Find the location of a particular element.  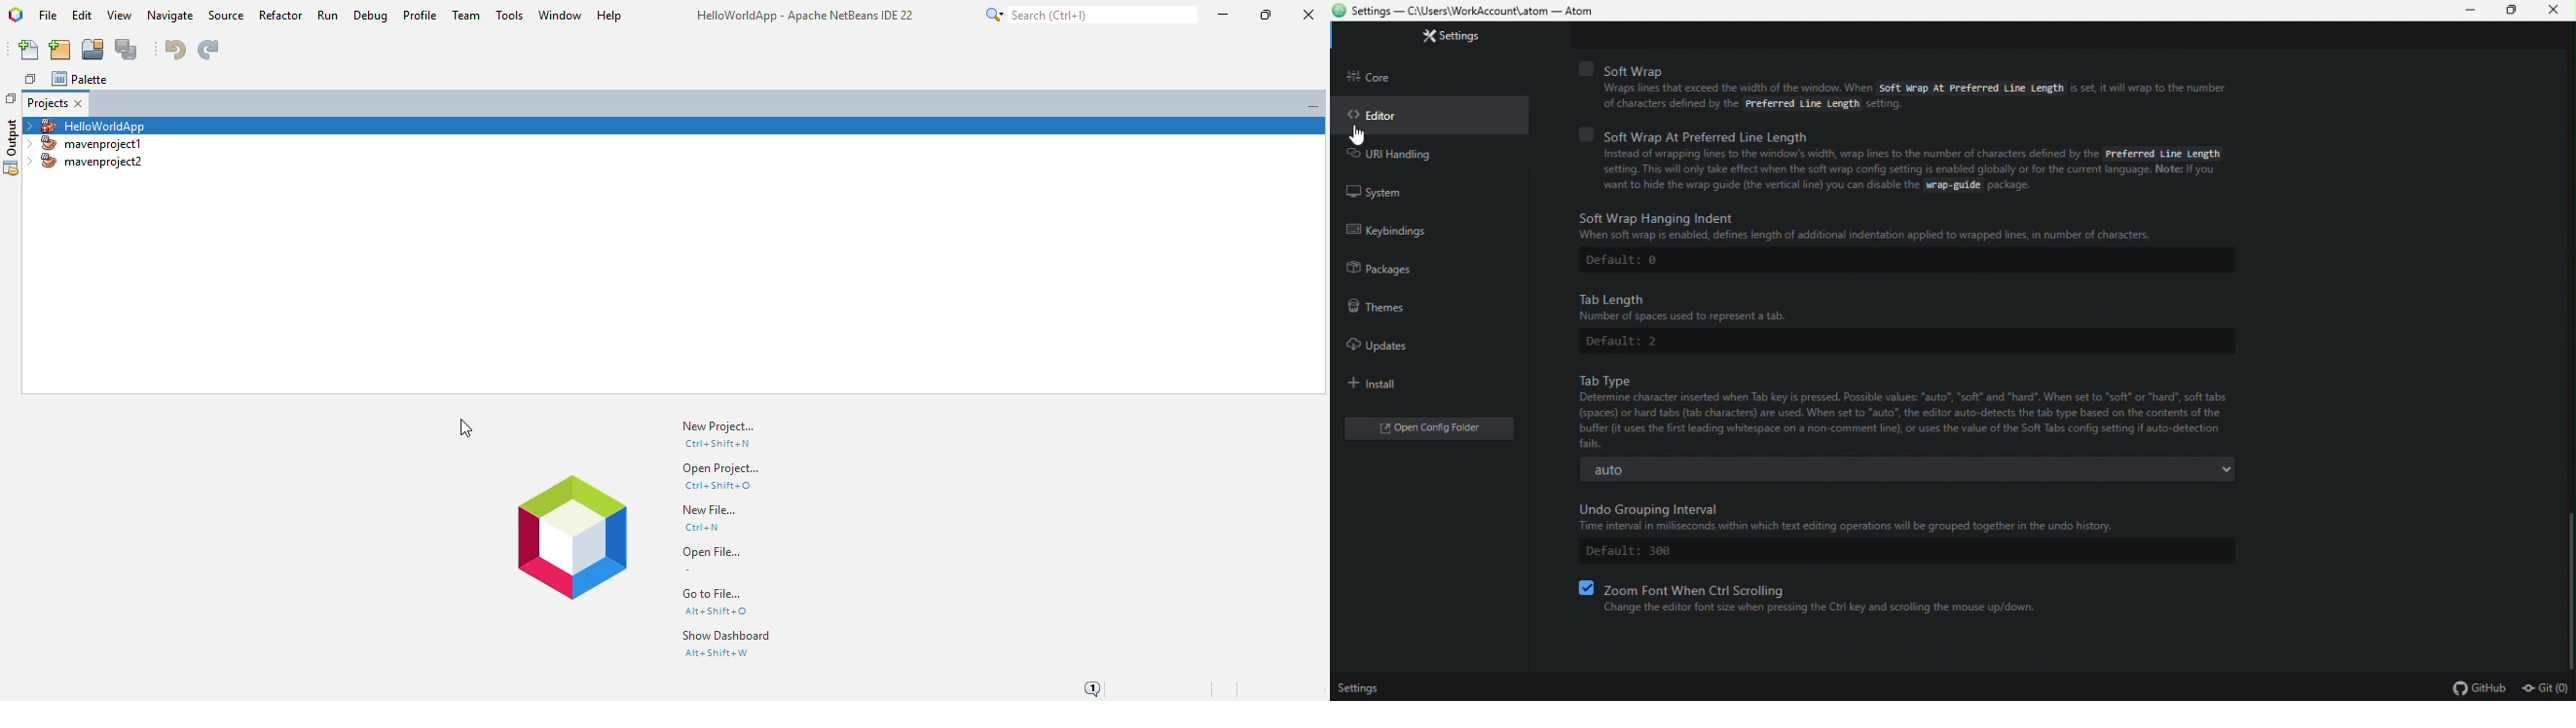

Close is located at coordinates (2556, 11).